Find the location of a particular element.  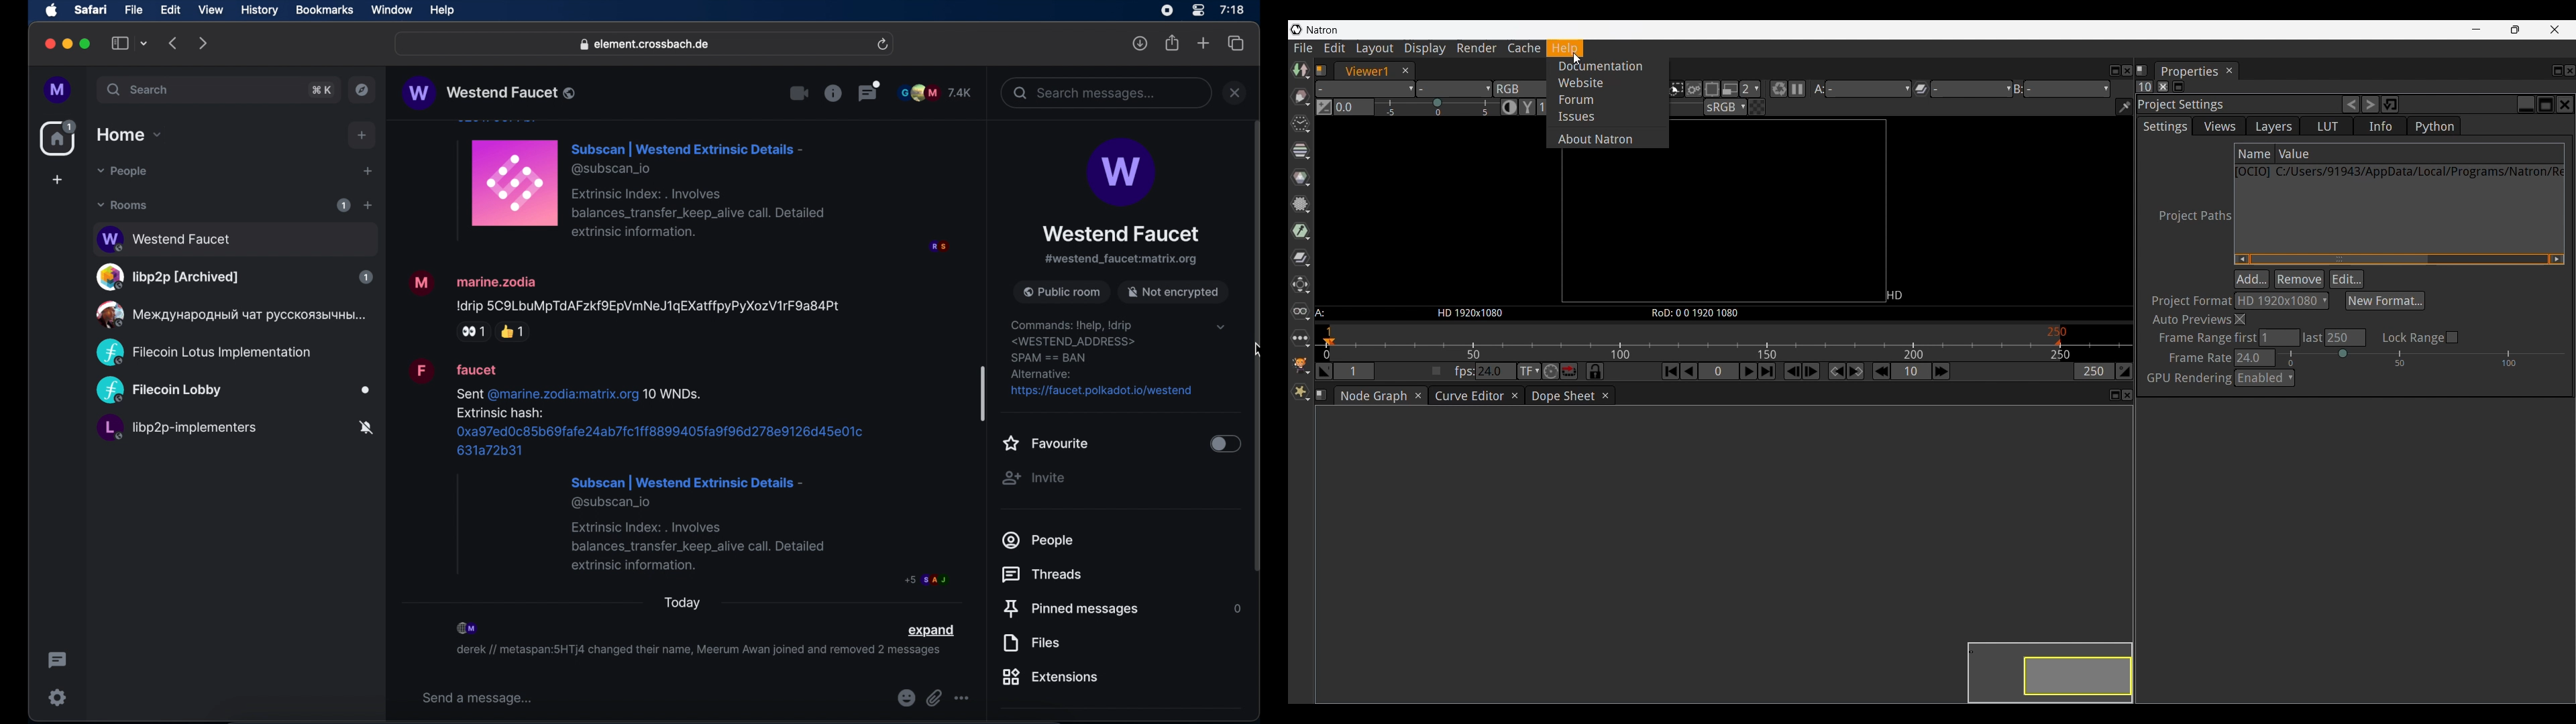

room name is located at coordinates (488, 93).